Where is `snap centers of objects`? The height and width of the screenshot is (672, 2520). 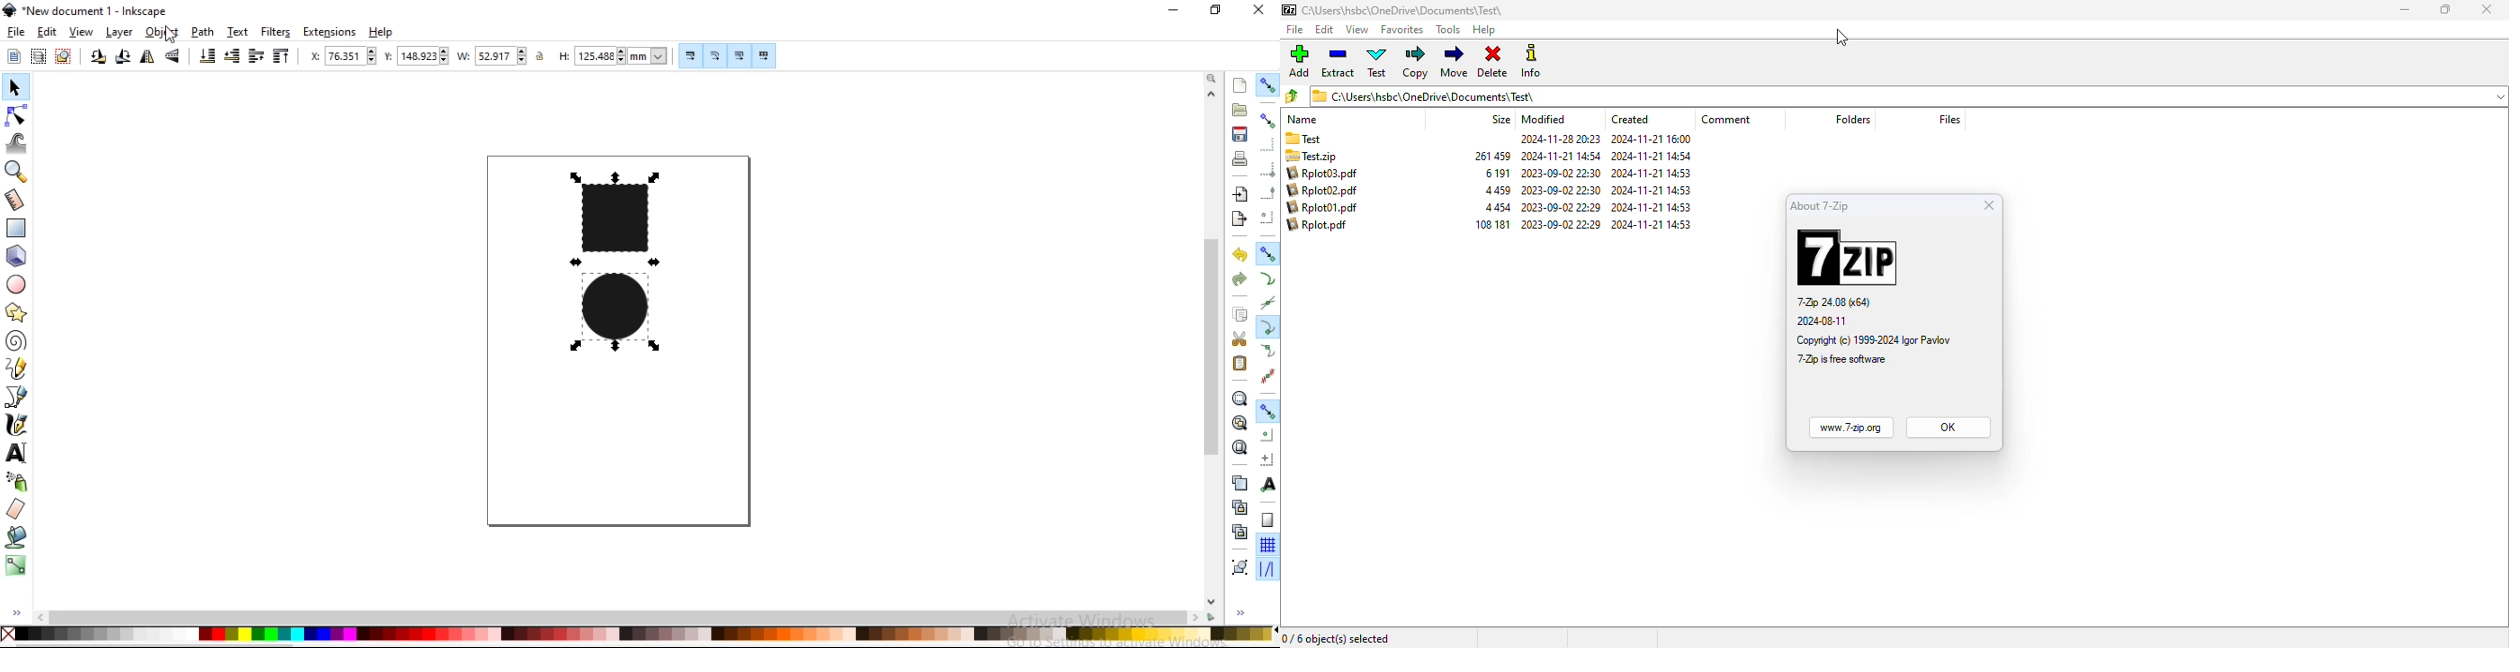
snap centers of objects is located at coordinates (1267, 436).